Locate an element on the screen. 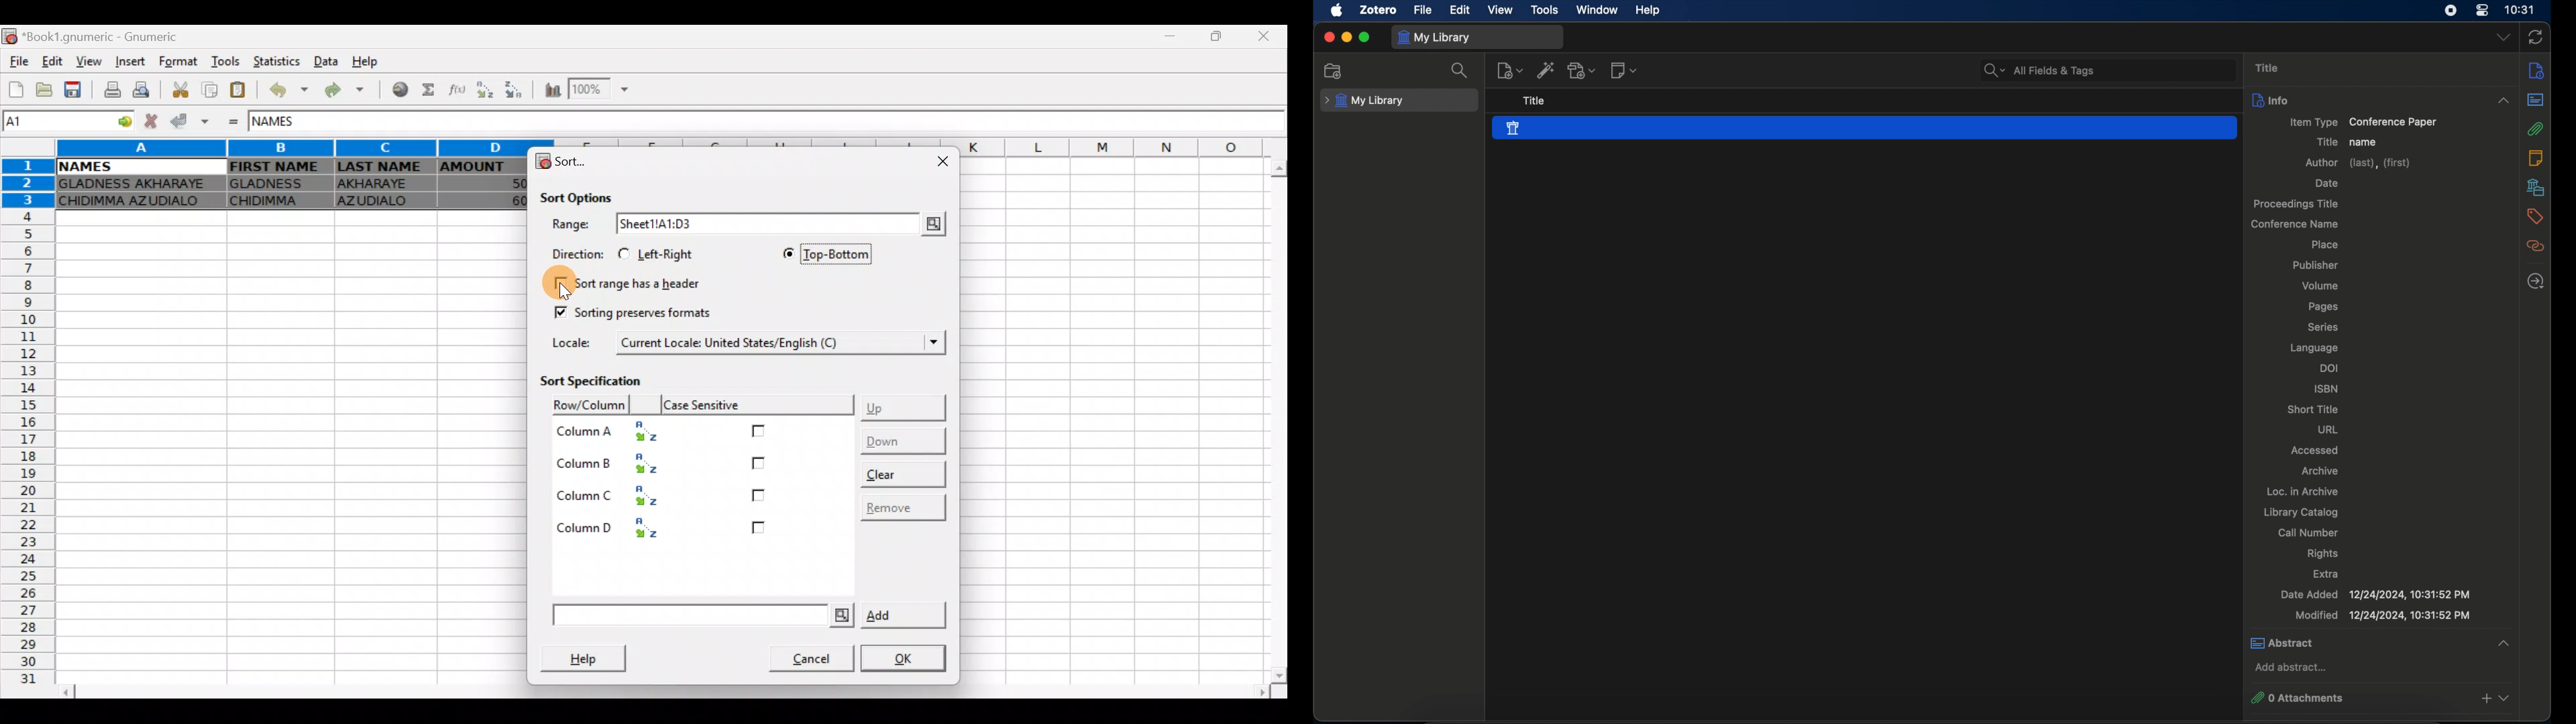  item type is located at coordinates (2363, 123).